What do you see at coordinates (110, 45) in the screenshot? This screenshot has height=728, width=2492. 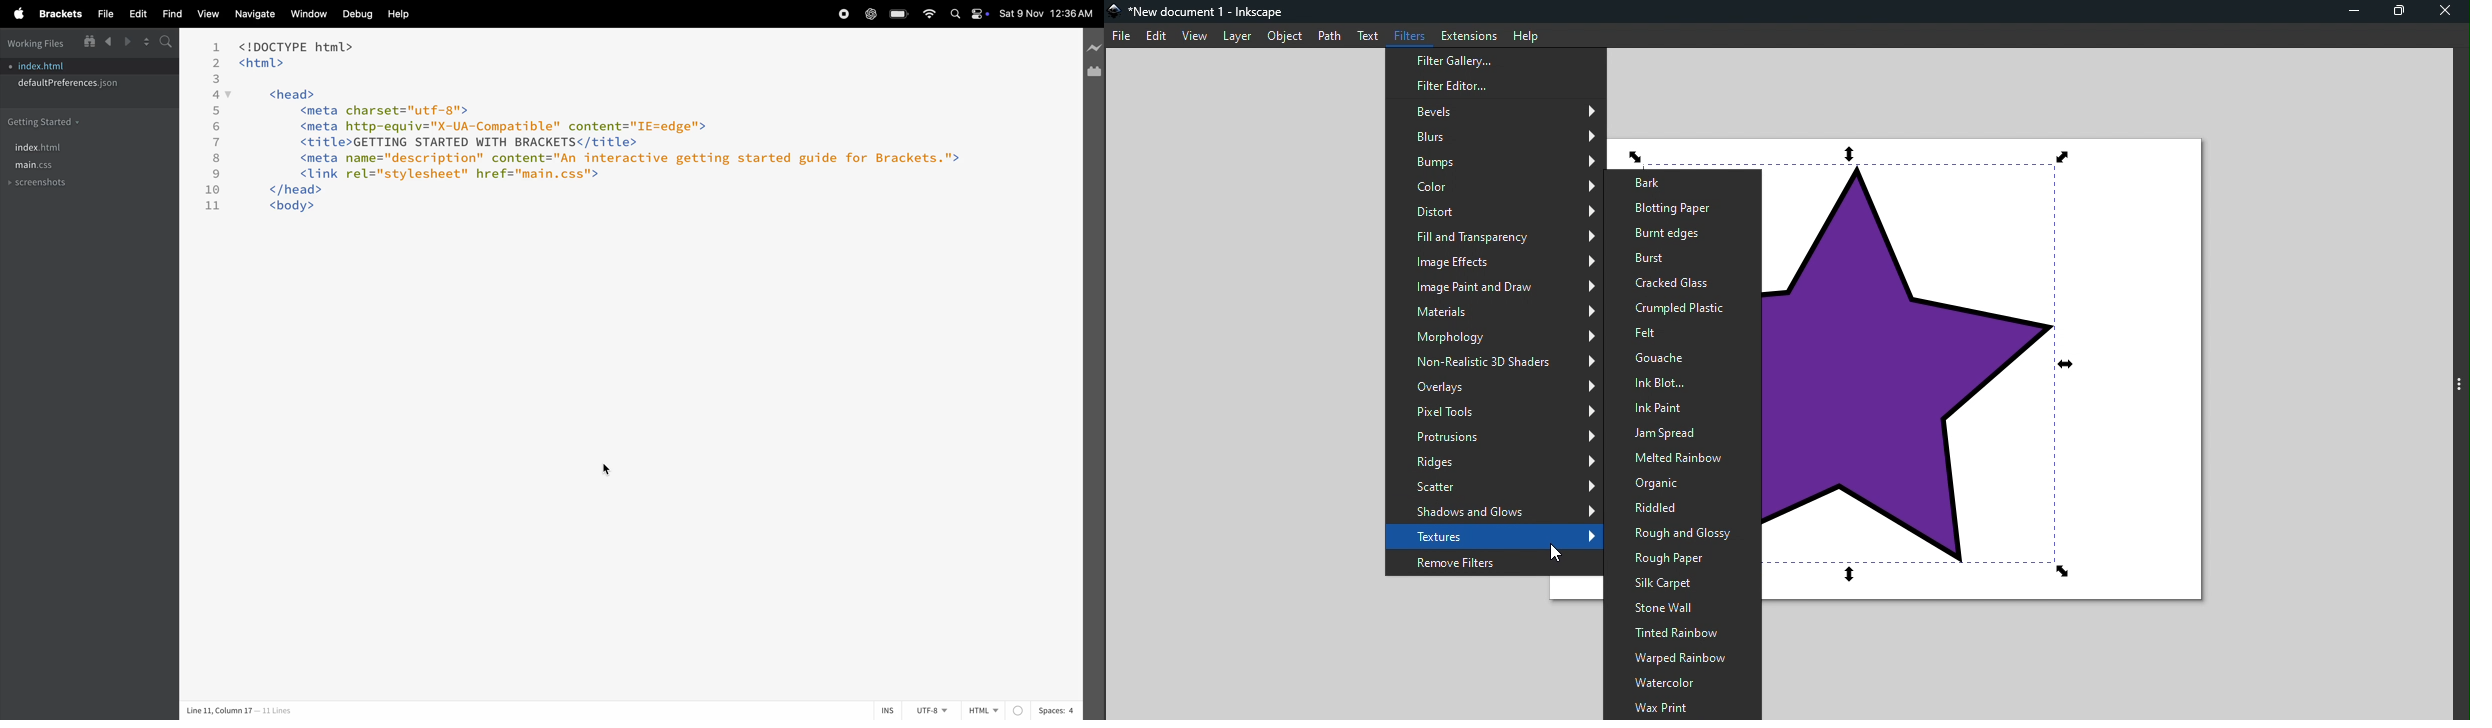 I see `previous file` at bounding box center [110, 45].